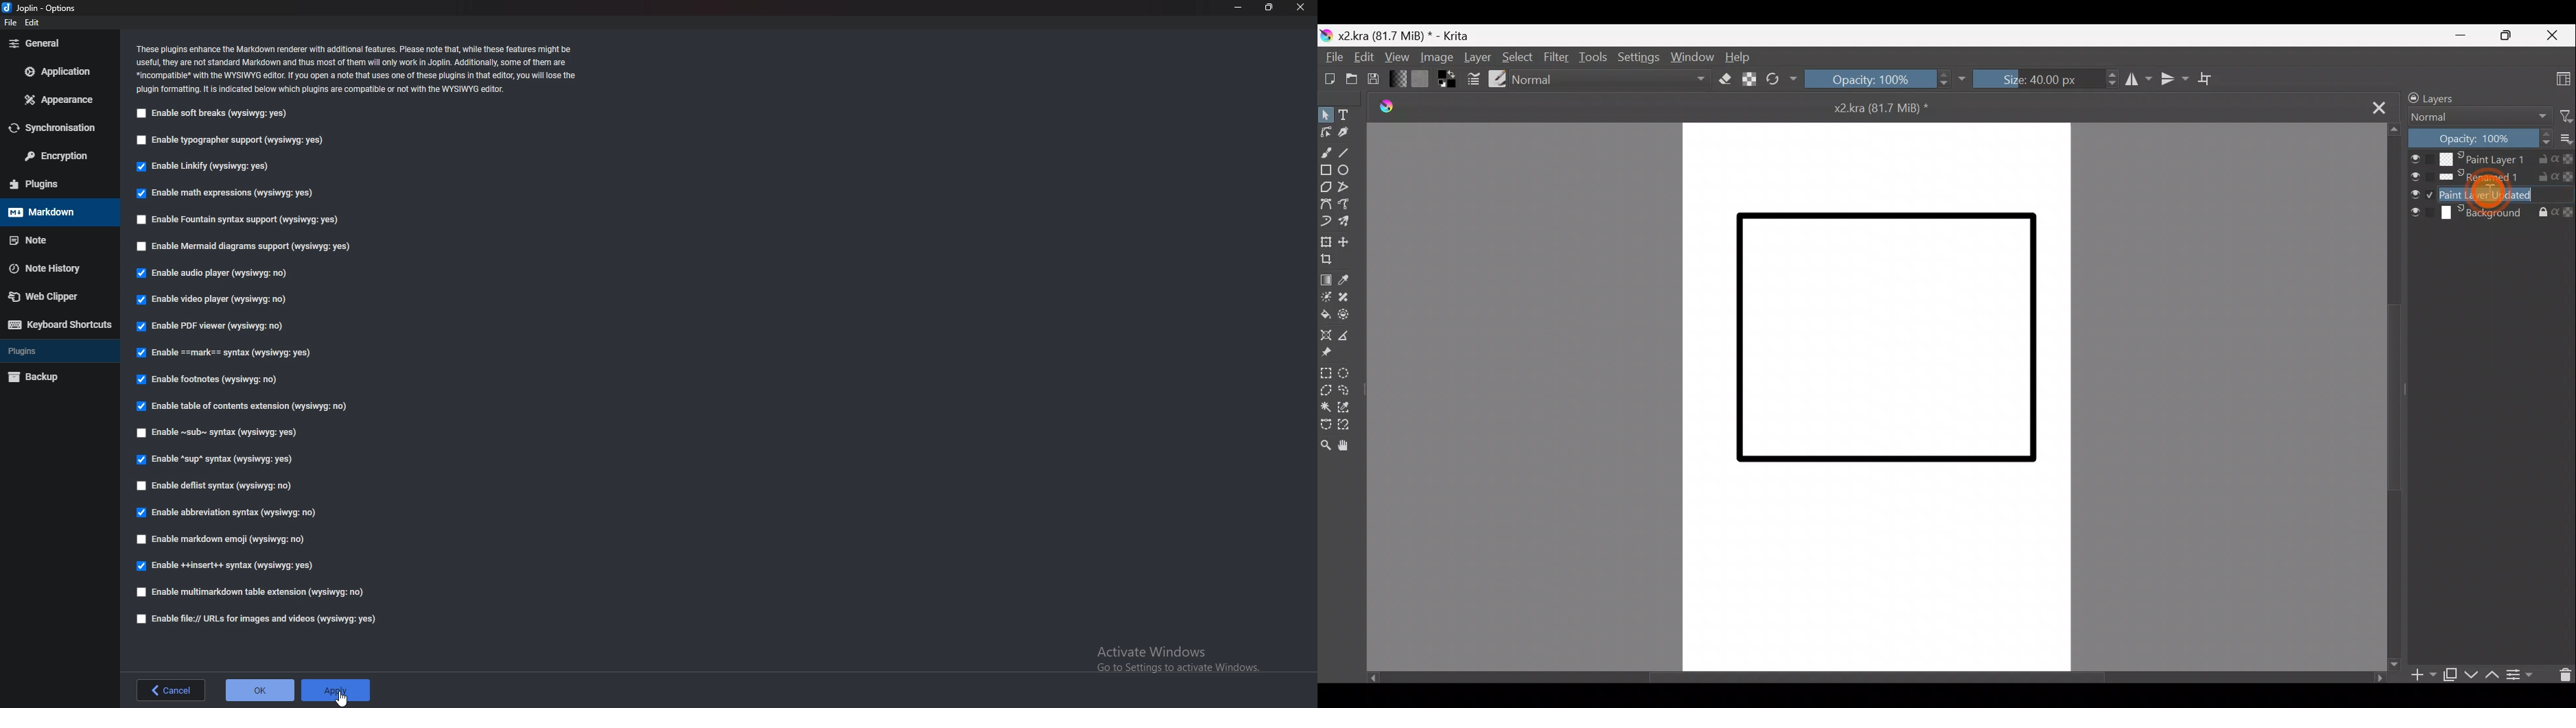 This screenshot has width=2576, height=728. What do you see at coordinates (1270, 7) in the screenshot?
I see `resize` at bounding box center [1270, 7].